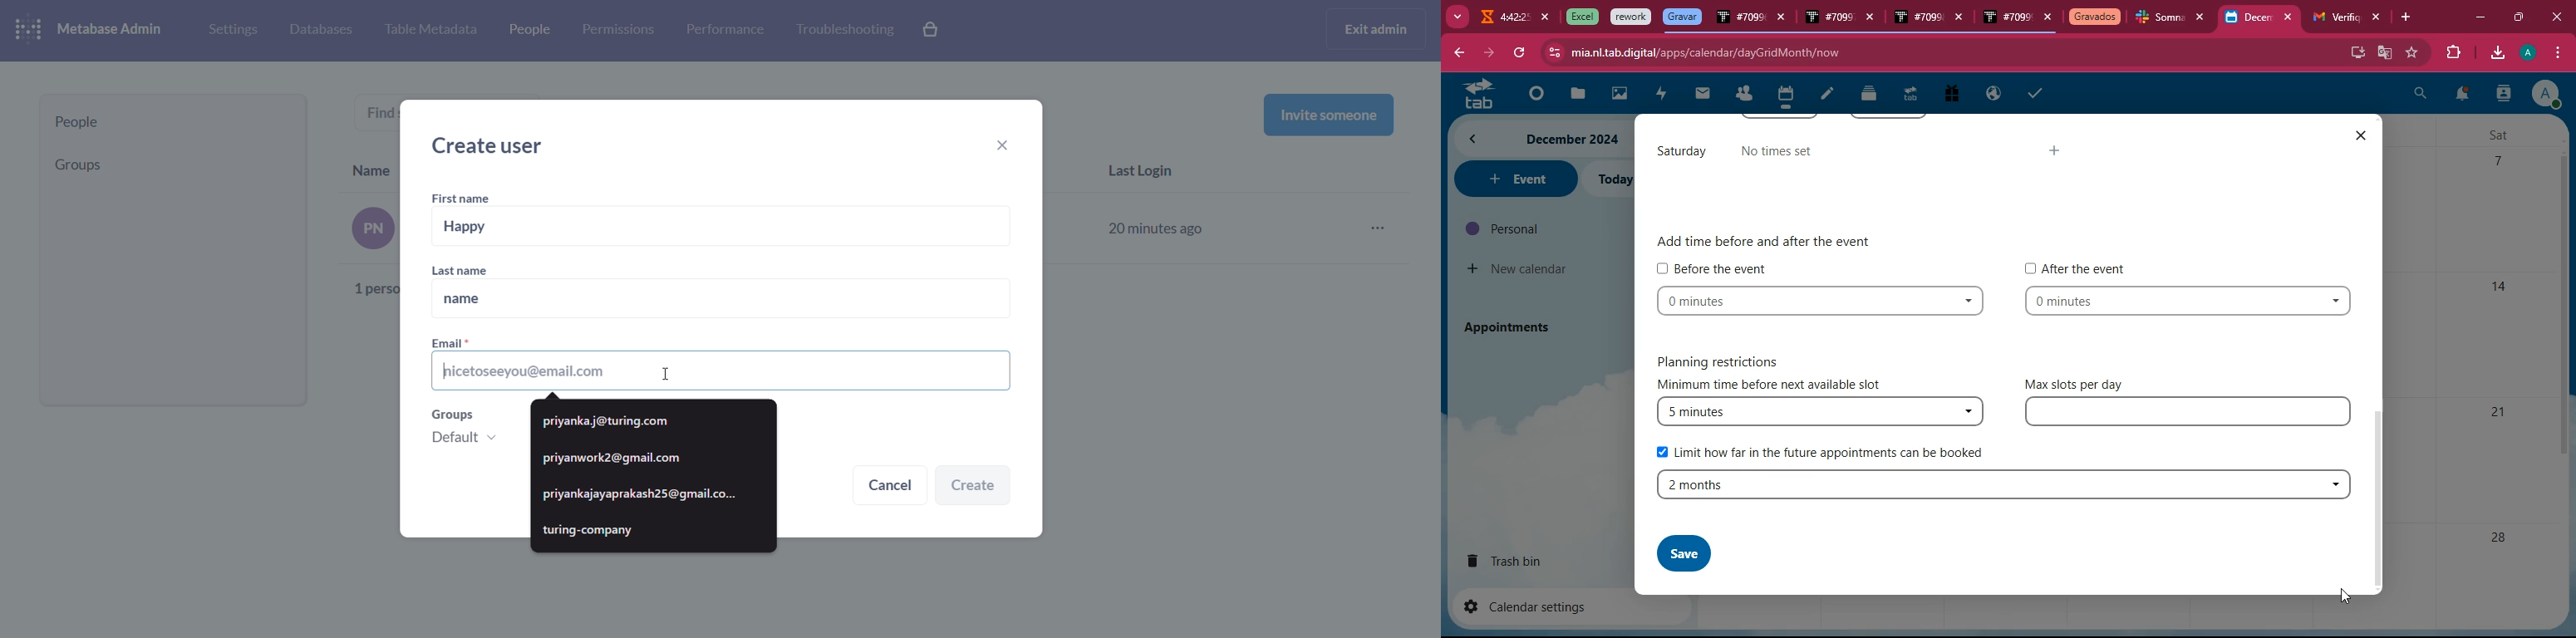 The image size is (2576, 644). What do you see at coordinates (1950, 95) in the screenshot?
I see `gift` at bounding box center [1950, 95].